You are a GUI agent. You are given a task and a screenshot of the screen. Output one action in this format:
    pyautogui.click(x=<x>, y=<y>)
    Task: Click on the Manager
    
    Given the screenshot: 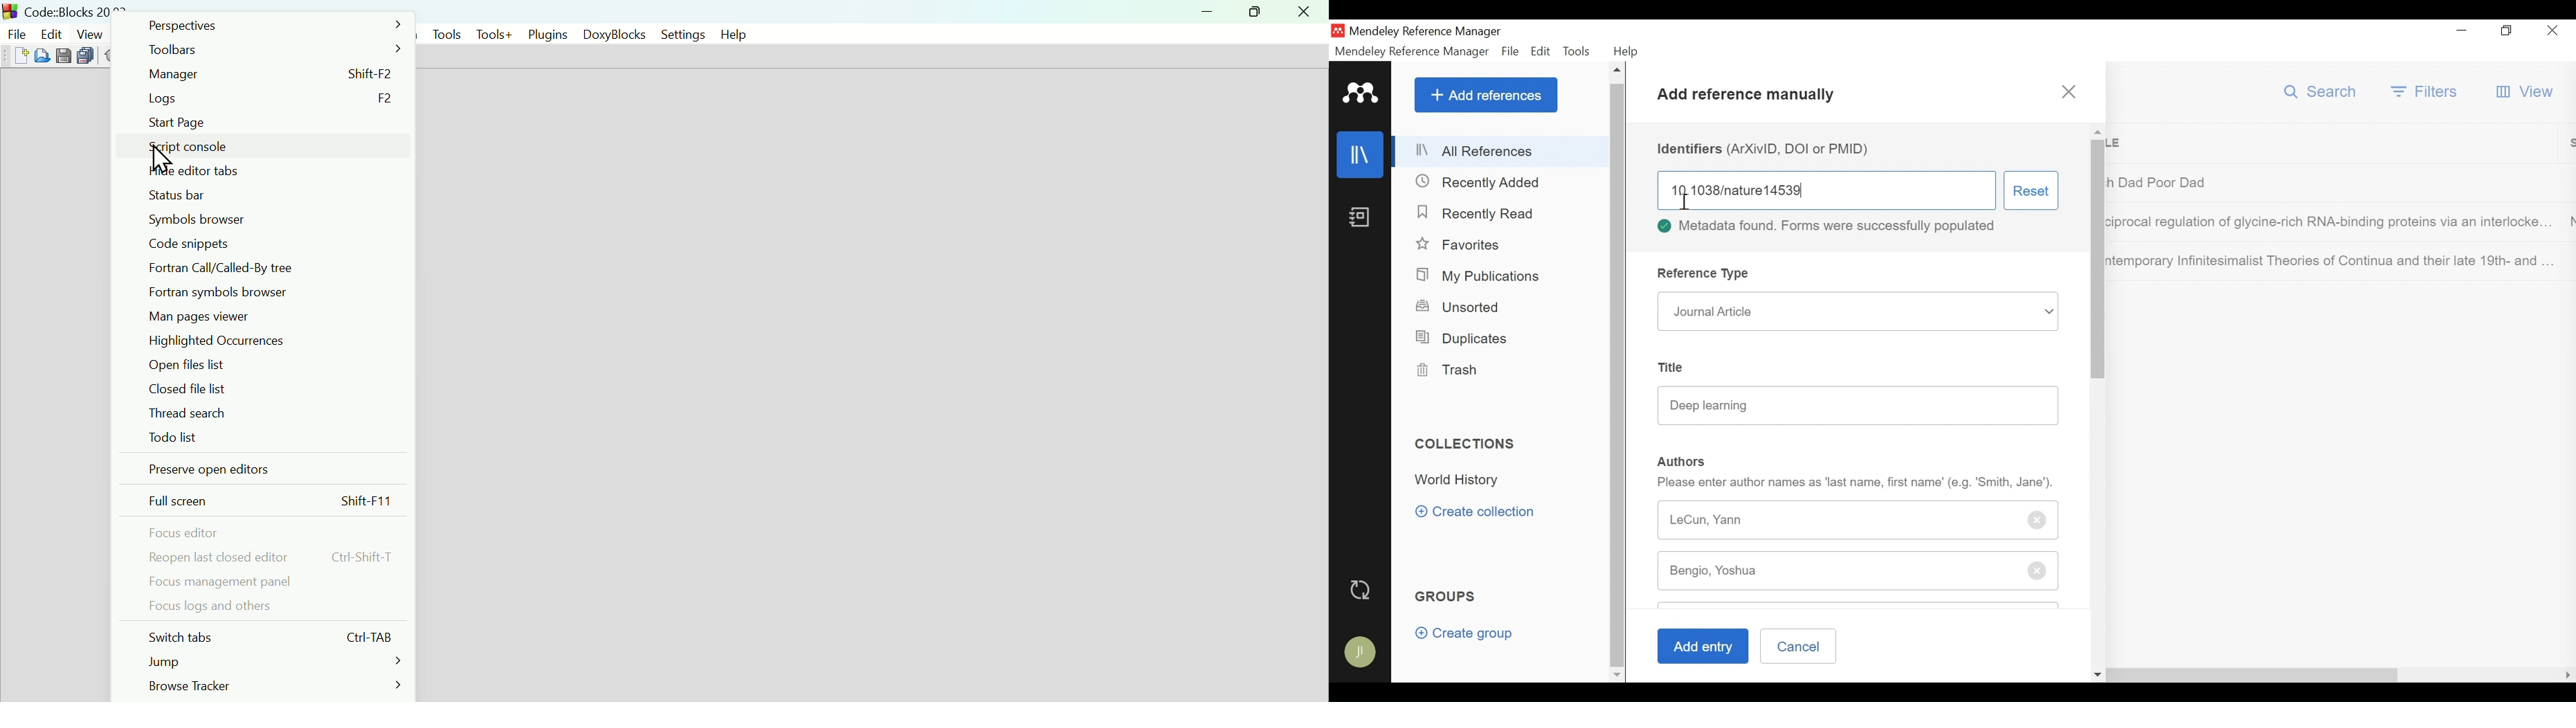 What is the action you would take?
    pyautogui.click(x=271, y=74)
    